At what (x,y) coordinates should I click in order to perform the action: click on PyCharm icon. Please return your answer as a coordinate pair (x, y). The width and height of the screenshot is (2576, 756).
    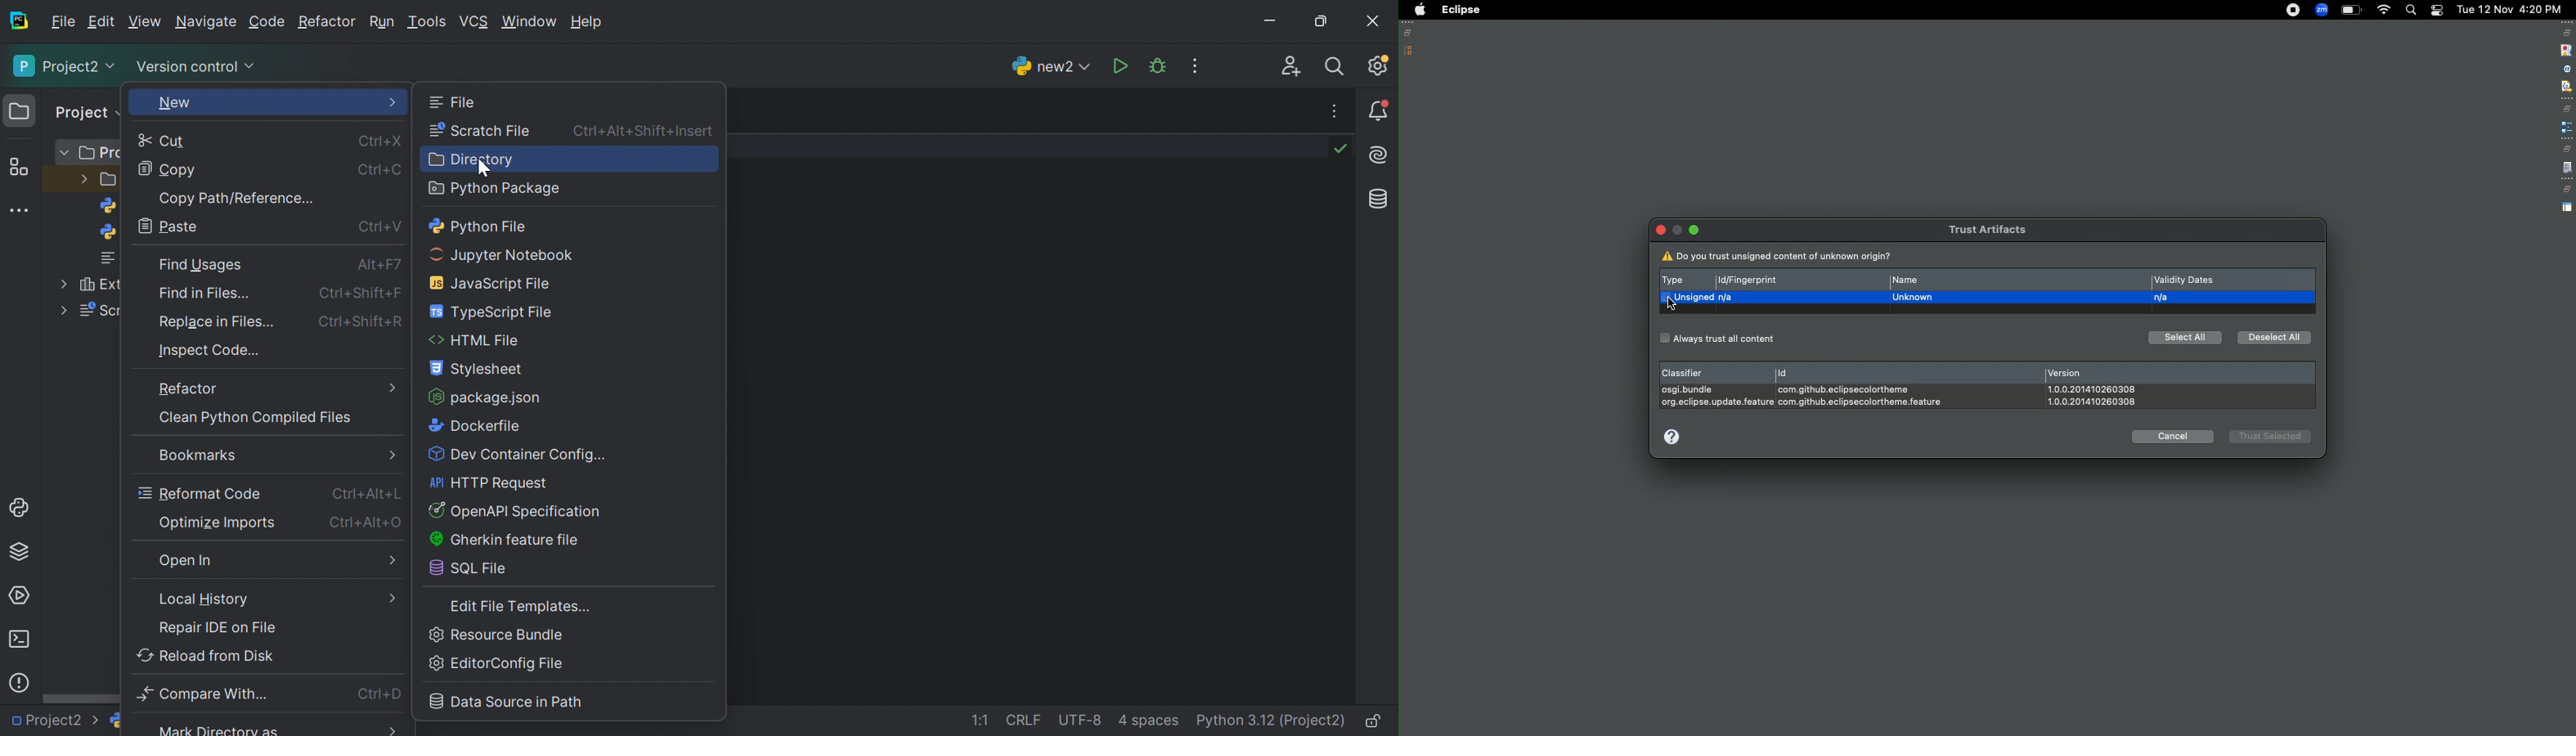
    Looking at the image, I should click on (18, 20).